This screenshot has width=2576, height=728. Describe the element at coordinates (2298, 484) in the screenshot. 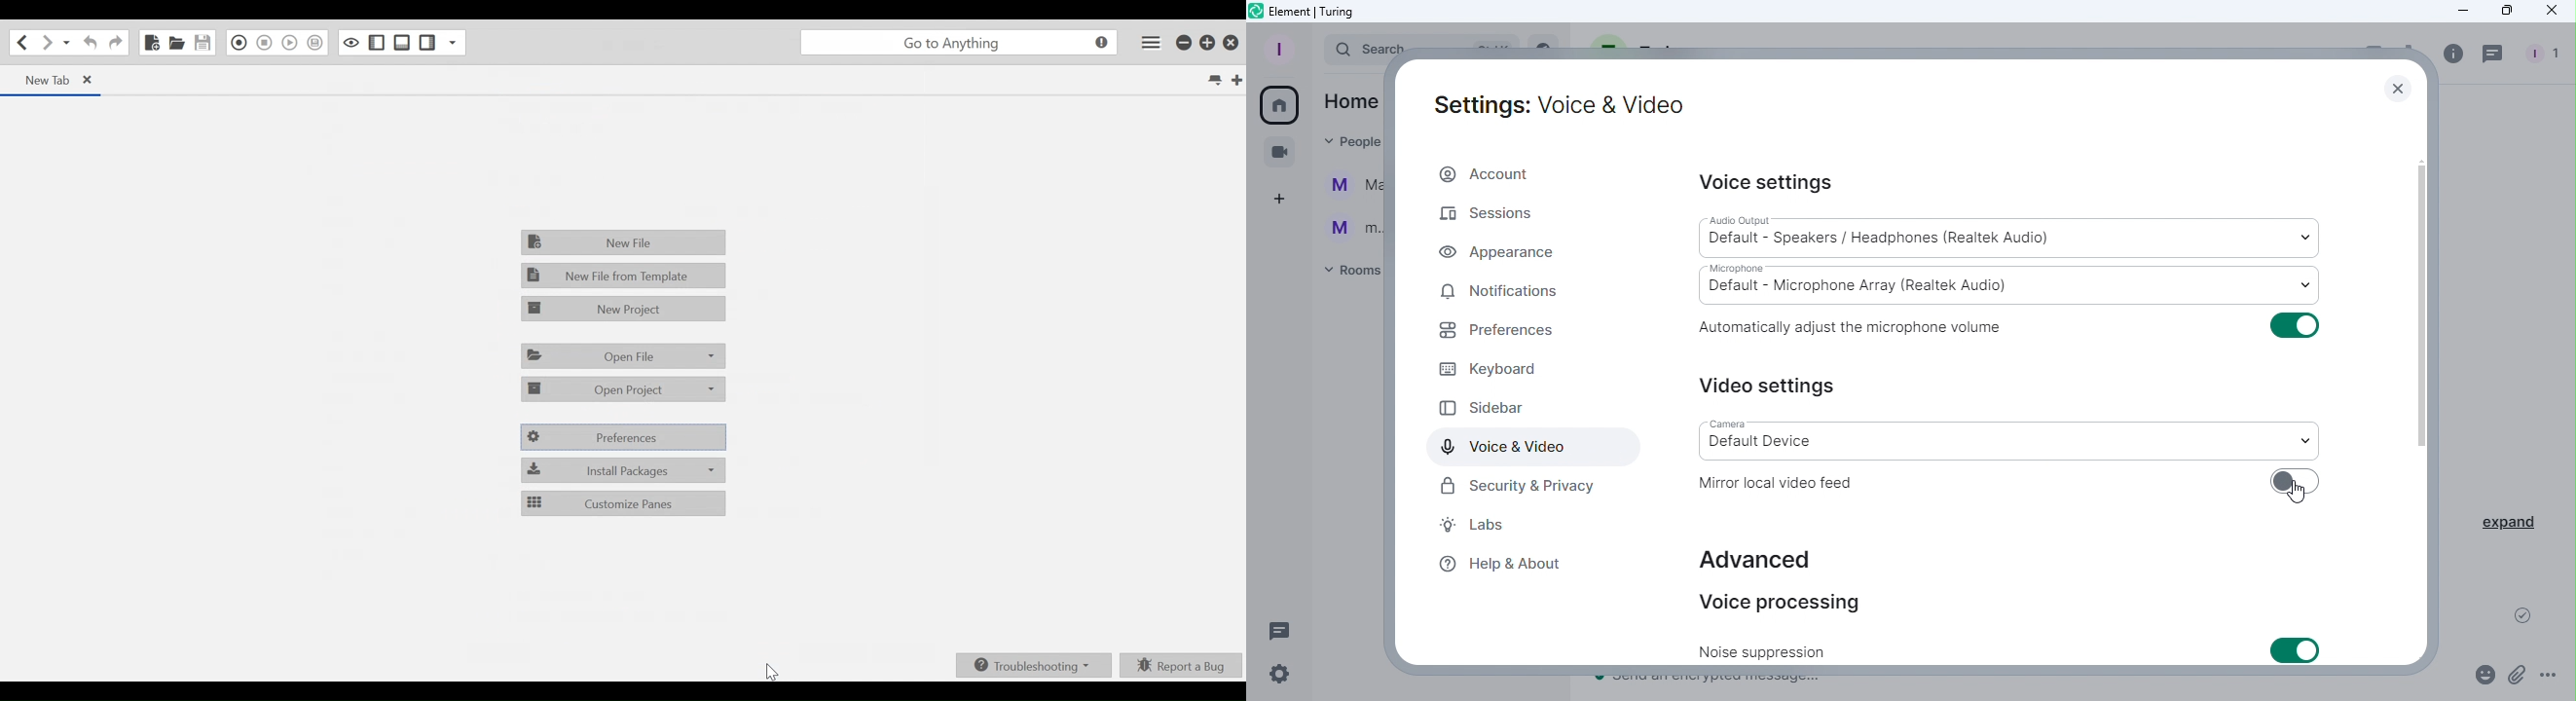

I see `Toggle ` at that location.